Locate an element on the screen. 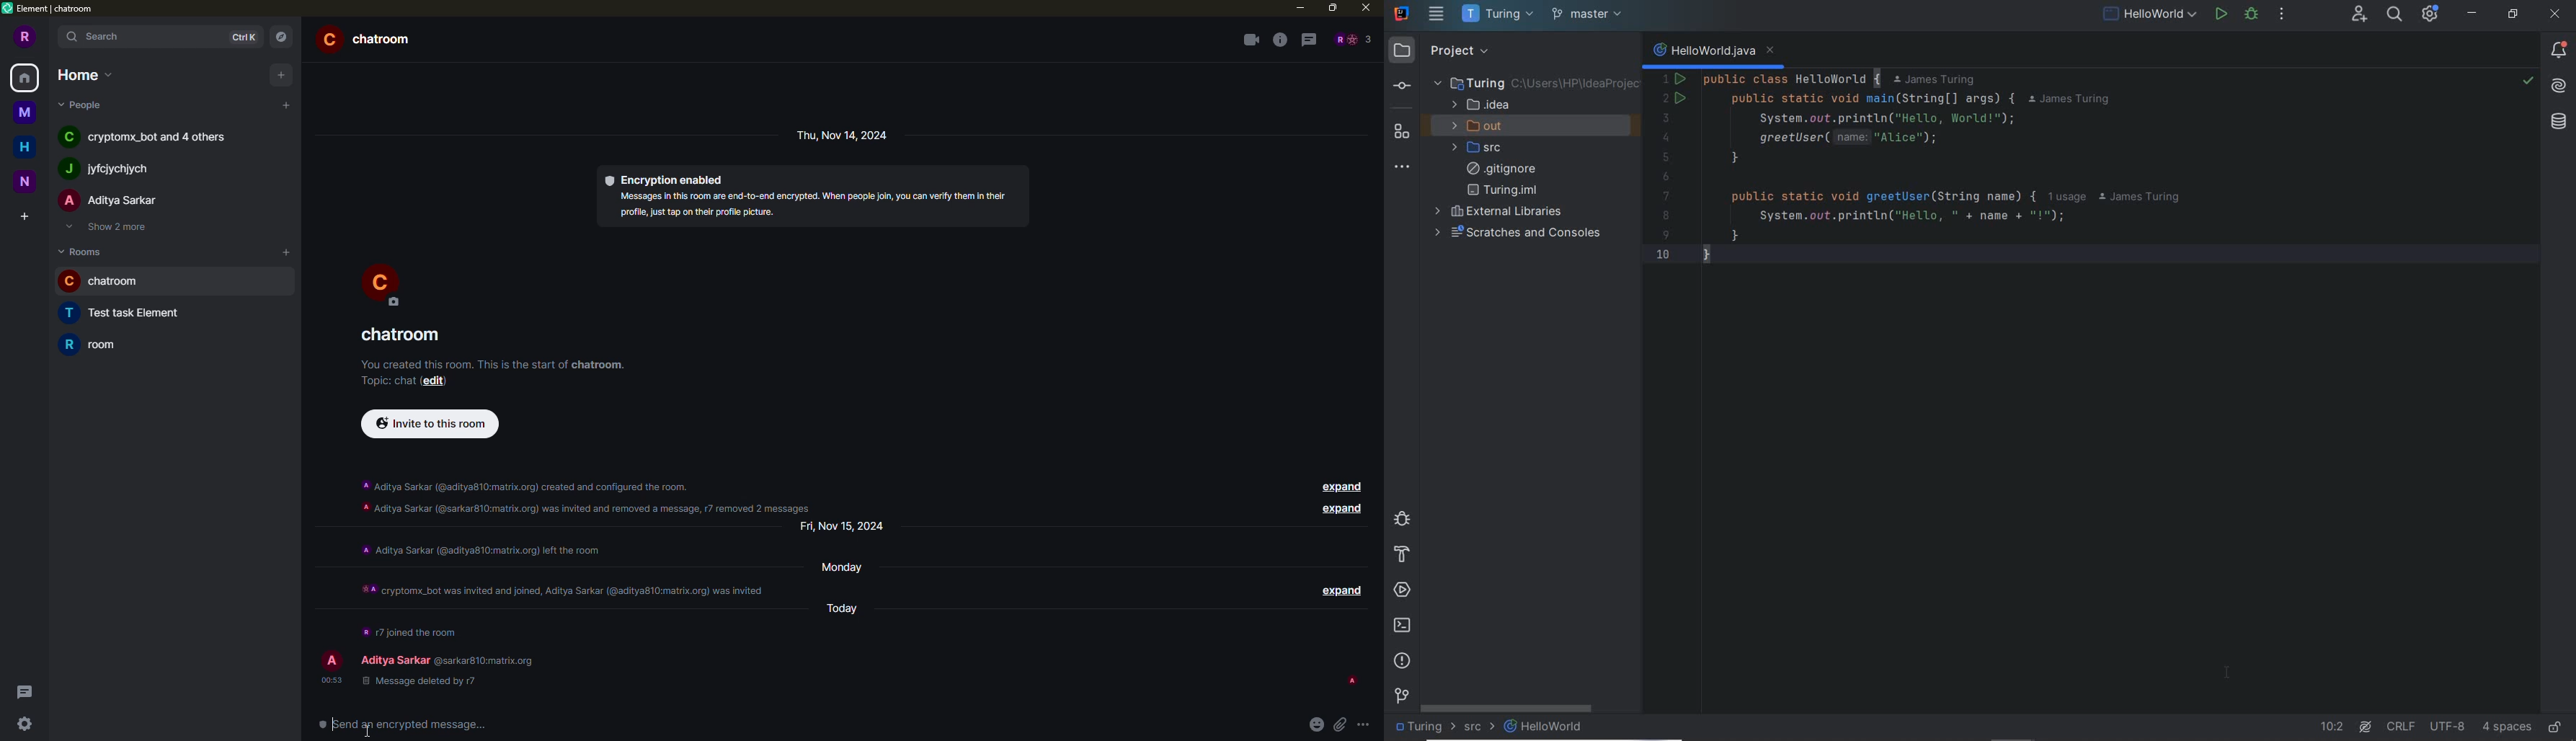 This screenshot has height=756, width=2576. info is located at coordinates (480, 549).